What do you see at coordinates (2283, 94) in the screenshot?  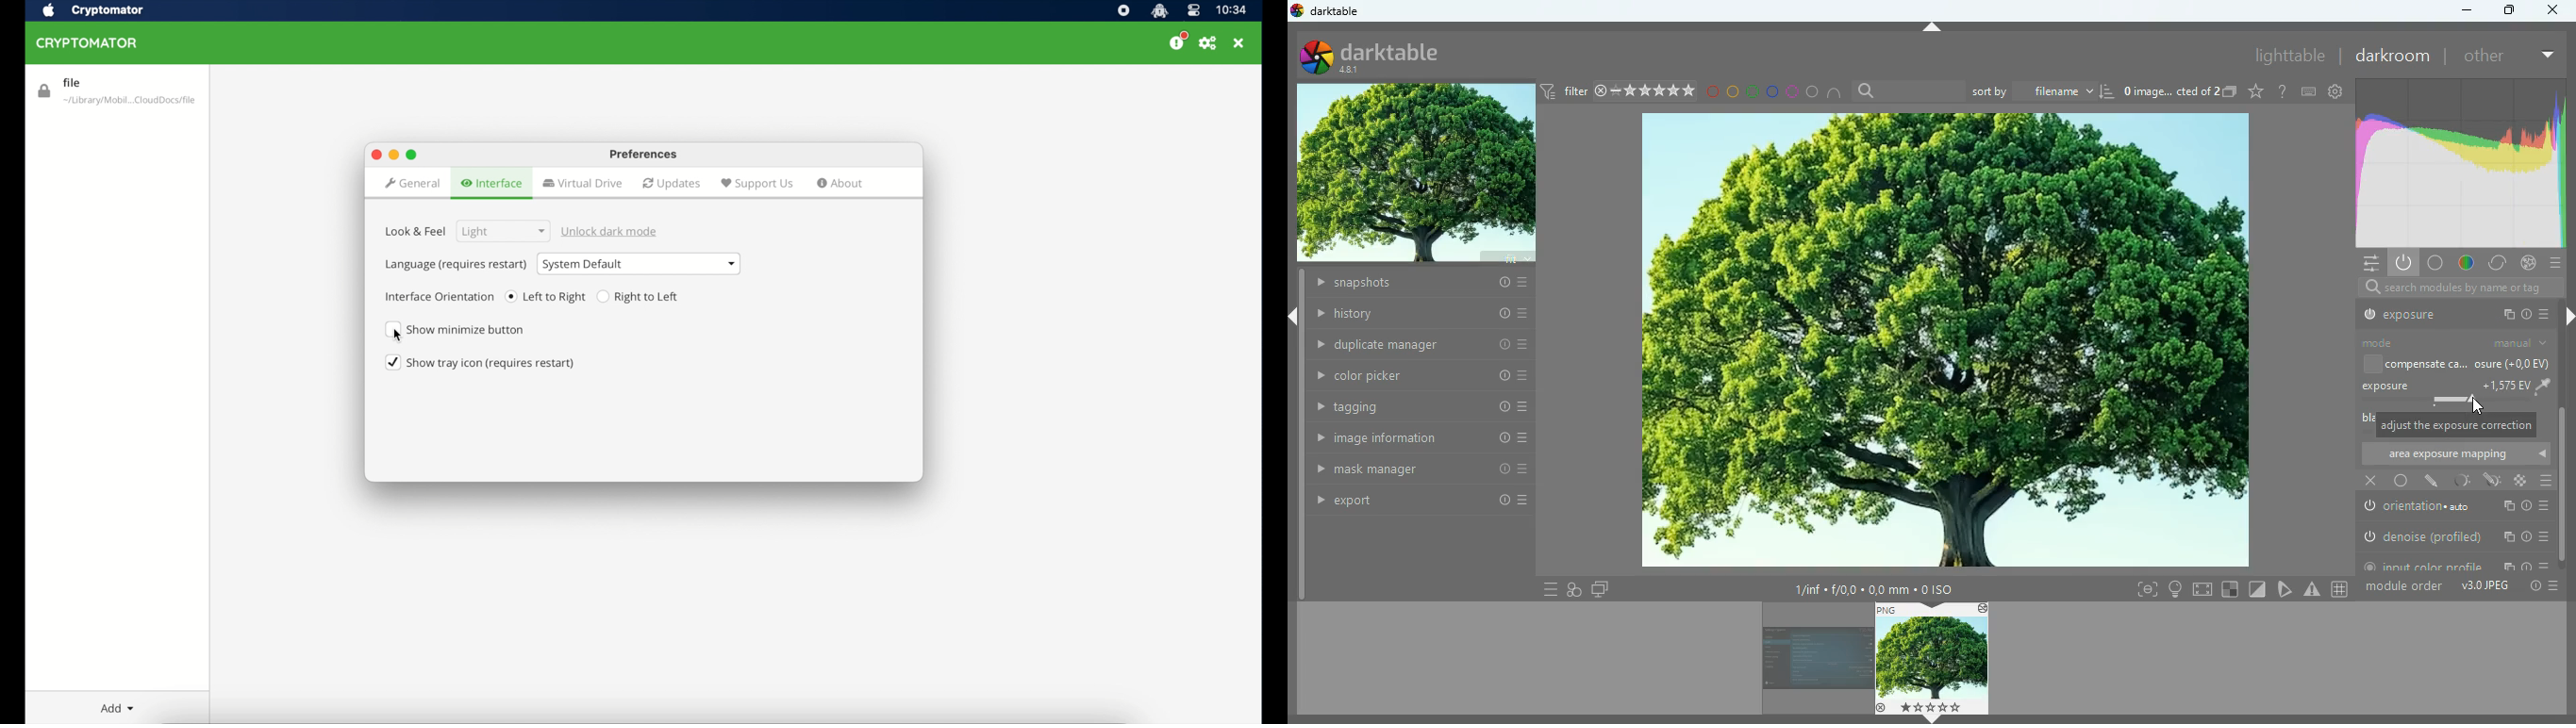 I see `settings` at bounding box center [2283, 94].